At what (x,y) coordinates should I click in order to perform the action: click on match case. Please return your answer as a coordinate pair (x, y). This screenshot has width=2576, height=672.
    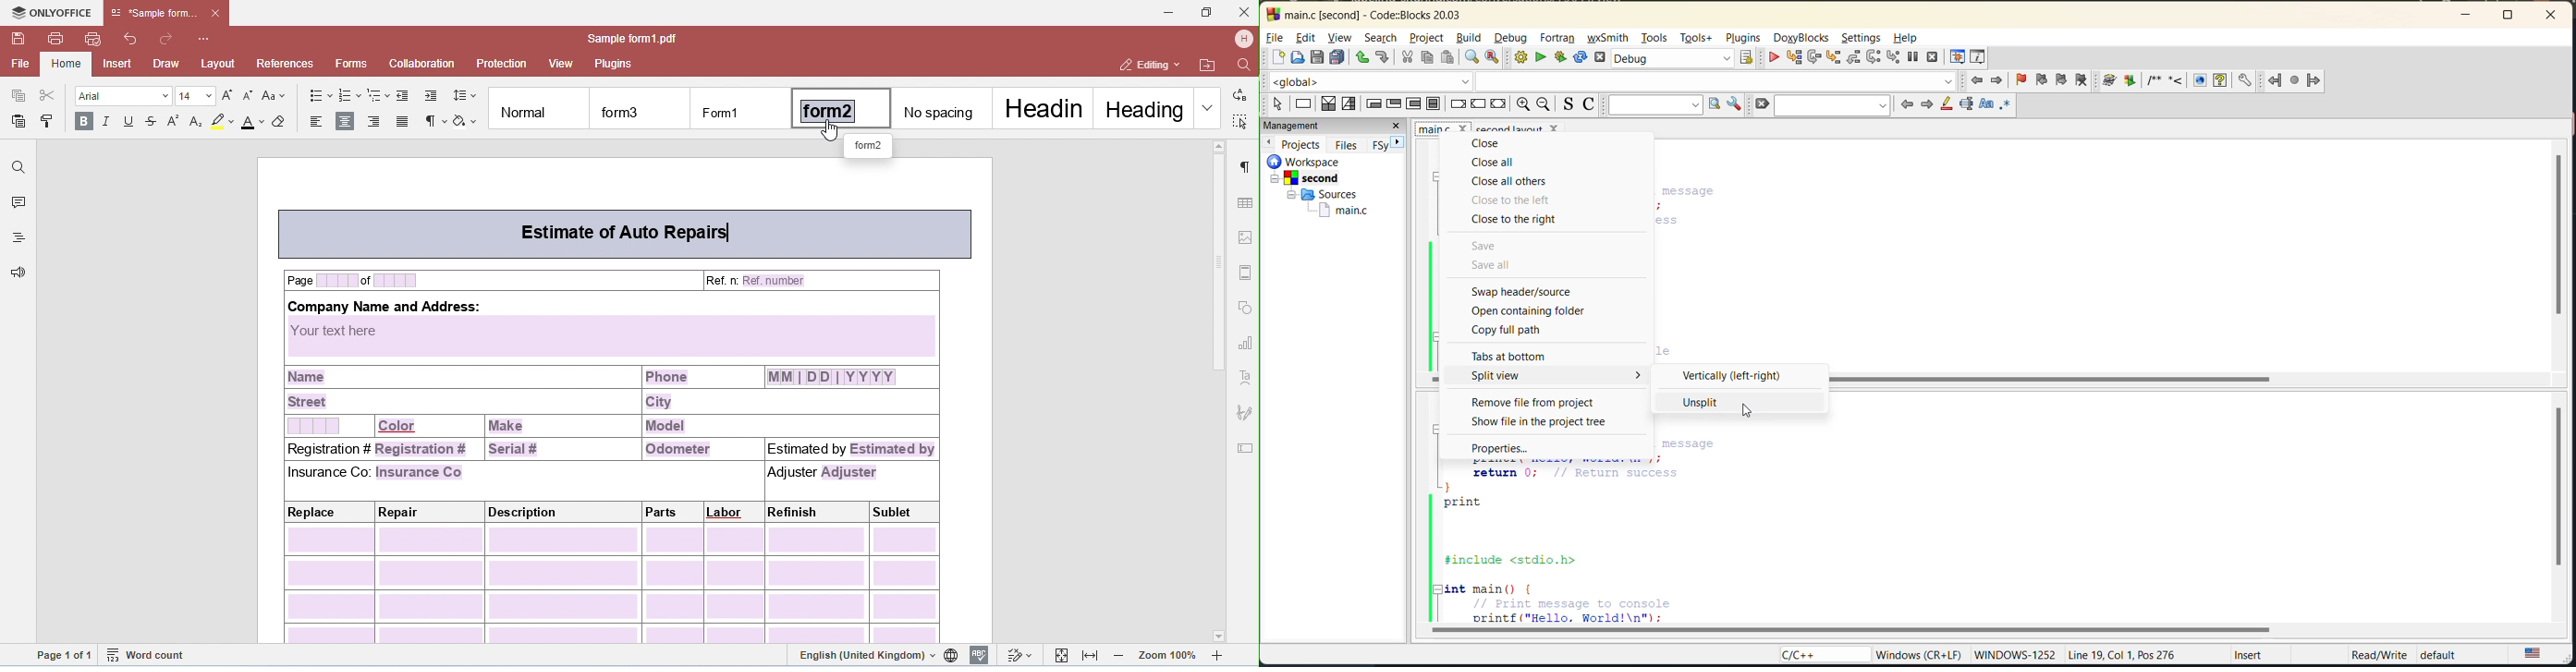
    Looking at the image, I should click on (1985, 104).